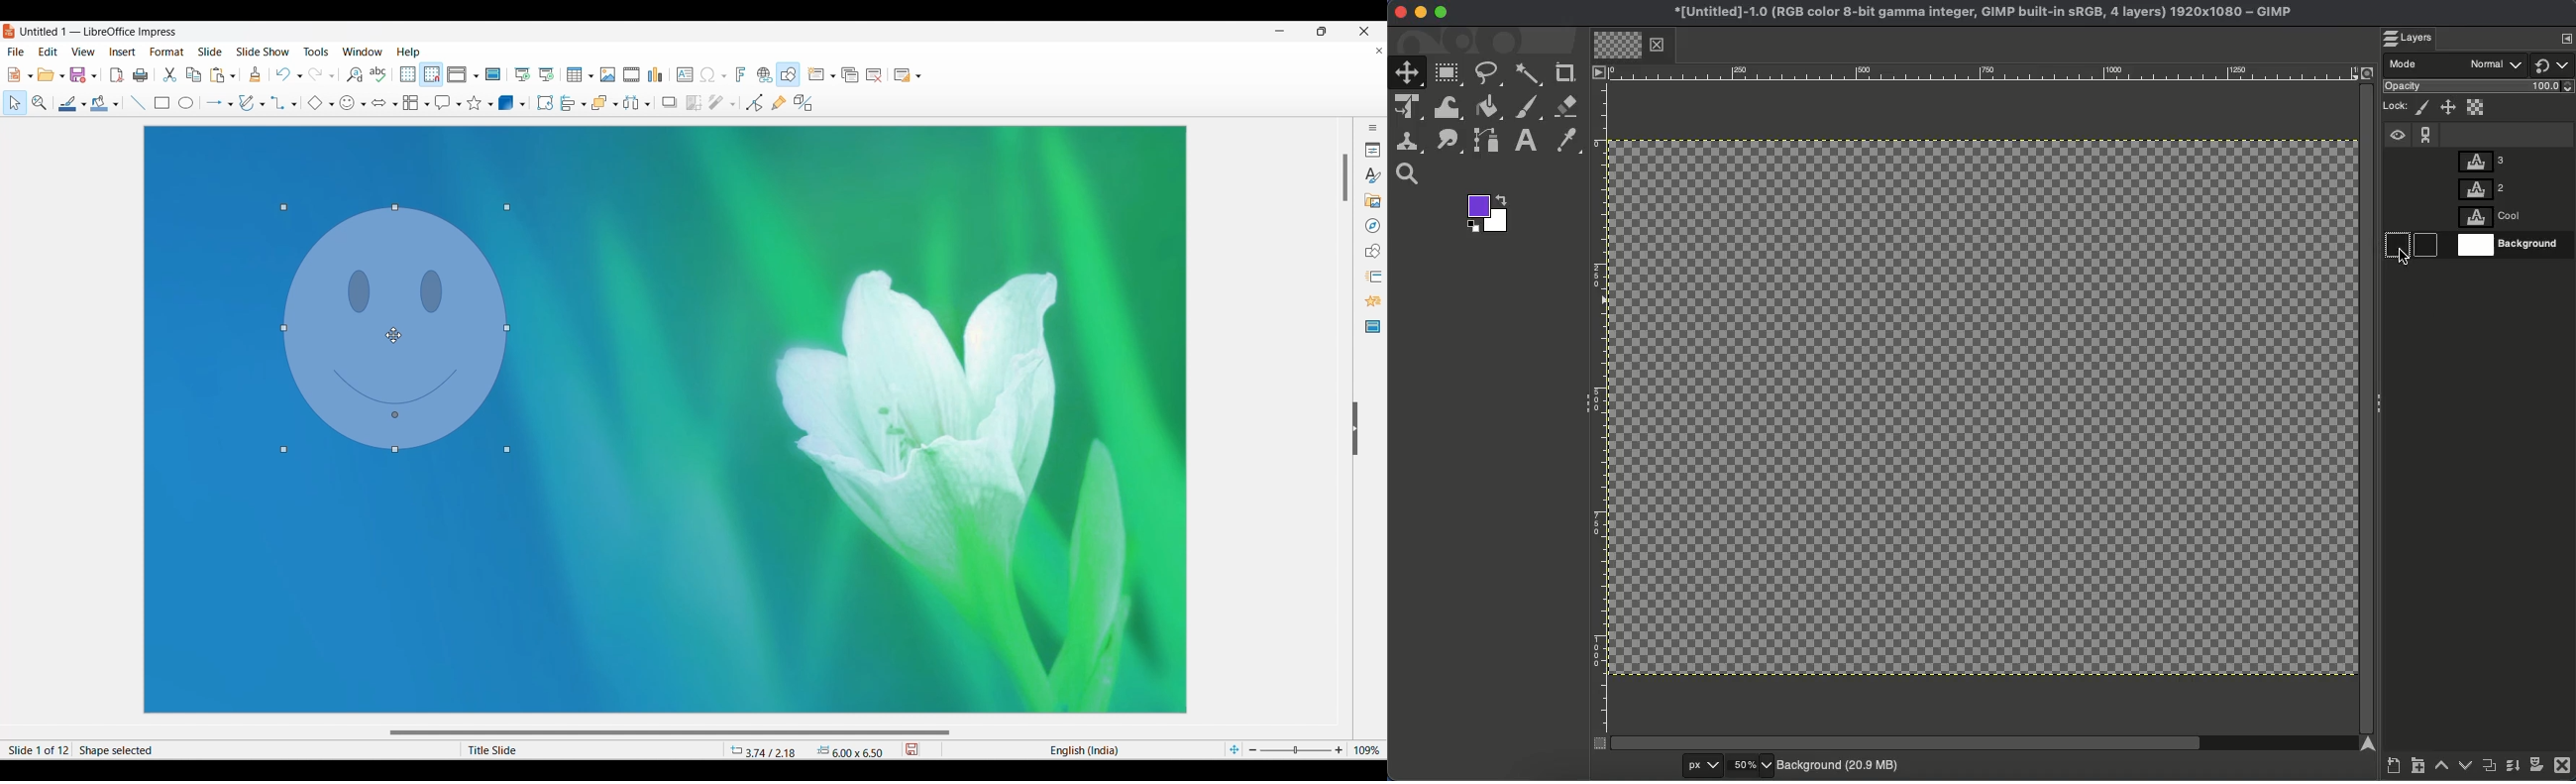  I want to click on Undo, so click(283, 74).